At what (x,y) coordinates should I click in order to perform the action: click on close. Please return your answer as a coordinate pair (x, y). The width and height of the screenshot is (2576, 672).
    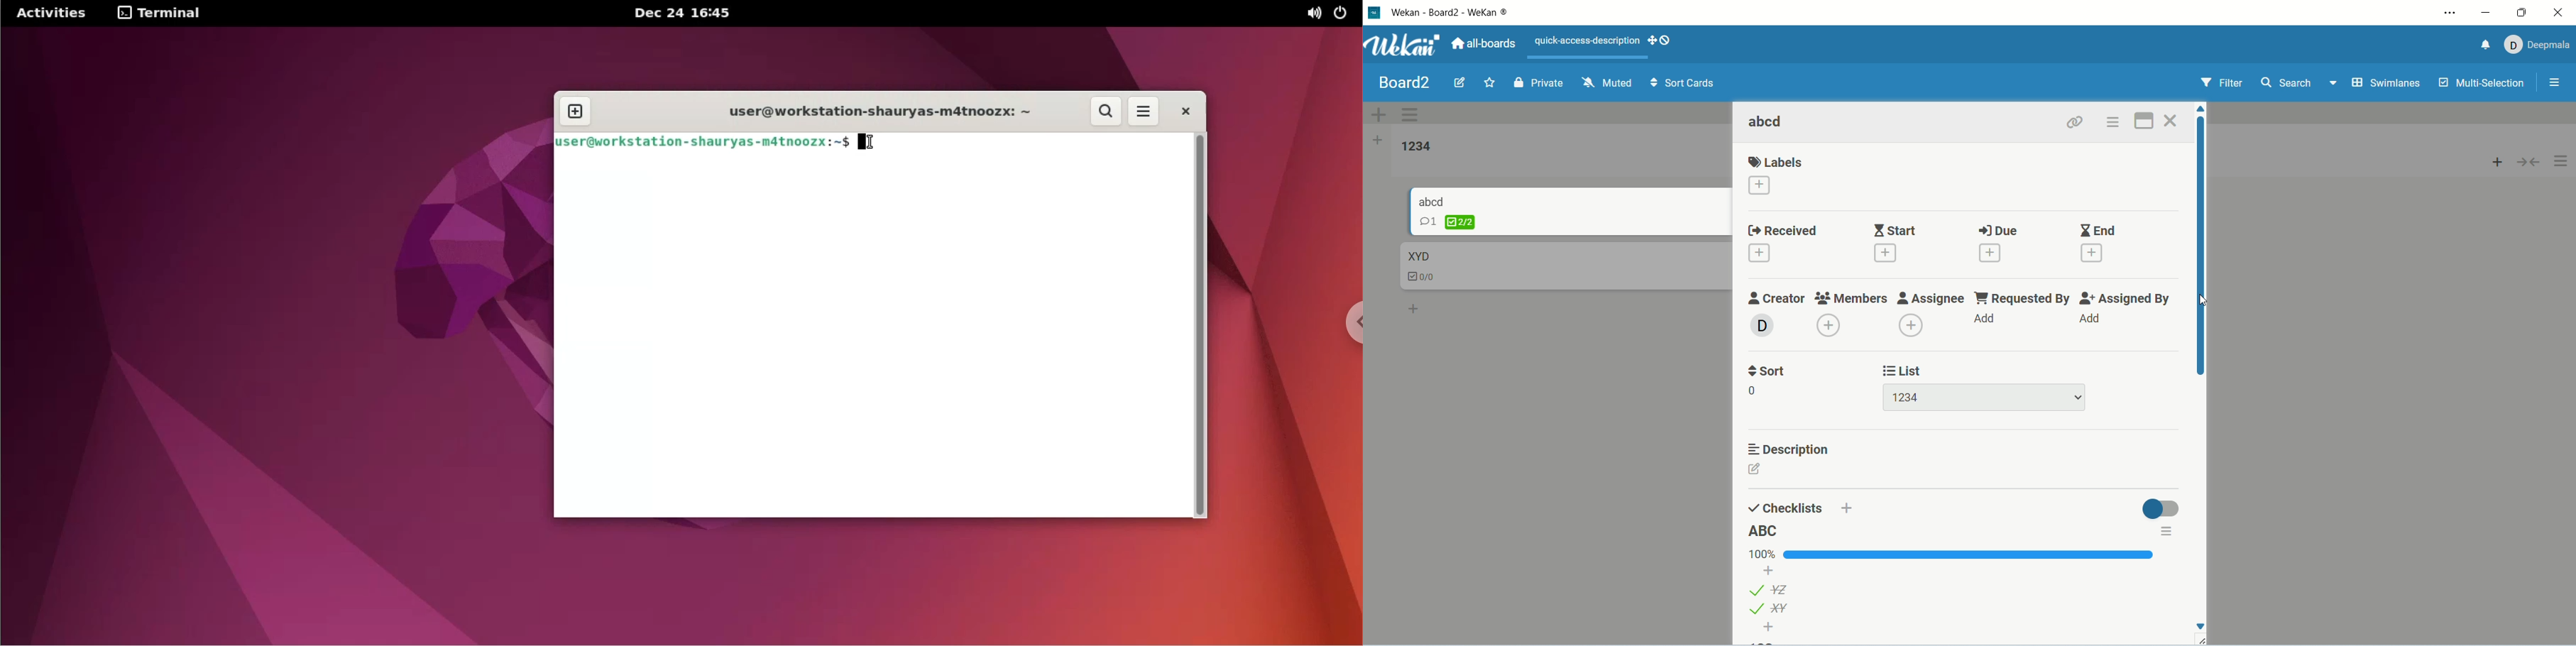
    Looking at the image, I should click on (2172, 121).